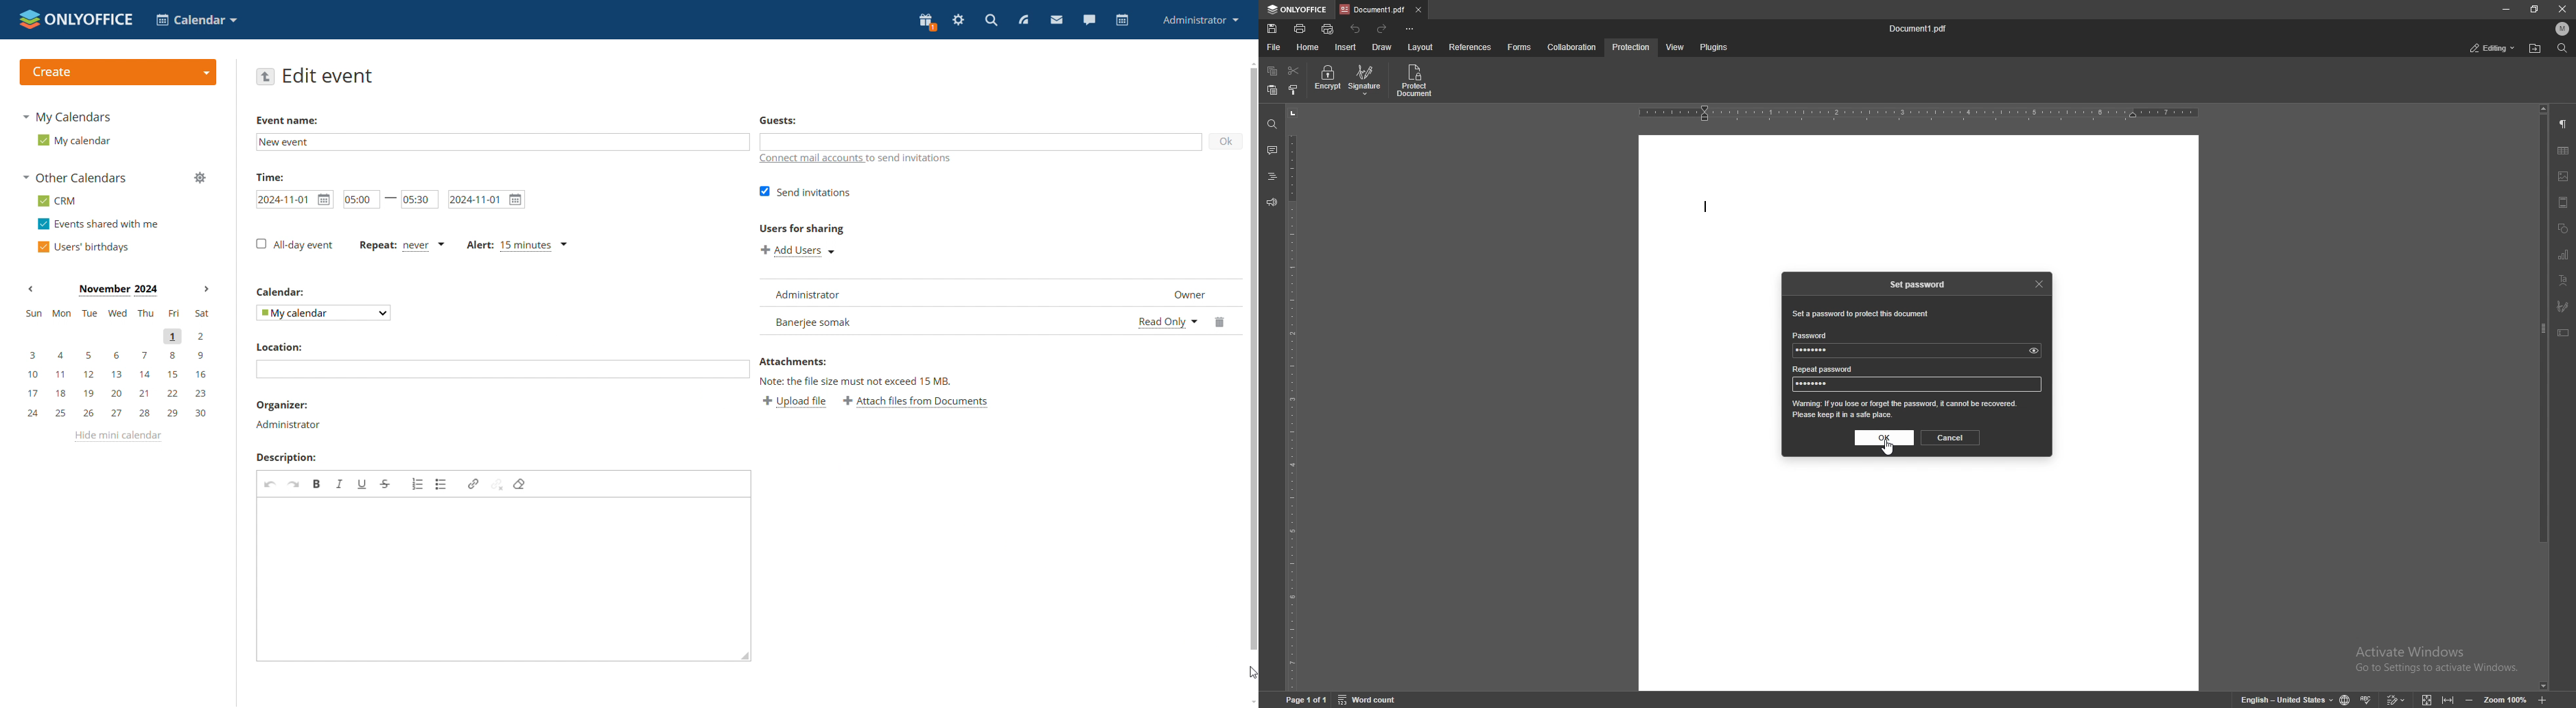  What do you see at coordinates (794, 401) in the screenshot?
I see `upload file` at bounding box center [794, 401].